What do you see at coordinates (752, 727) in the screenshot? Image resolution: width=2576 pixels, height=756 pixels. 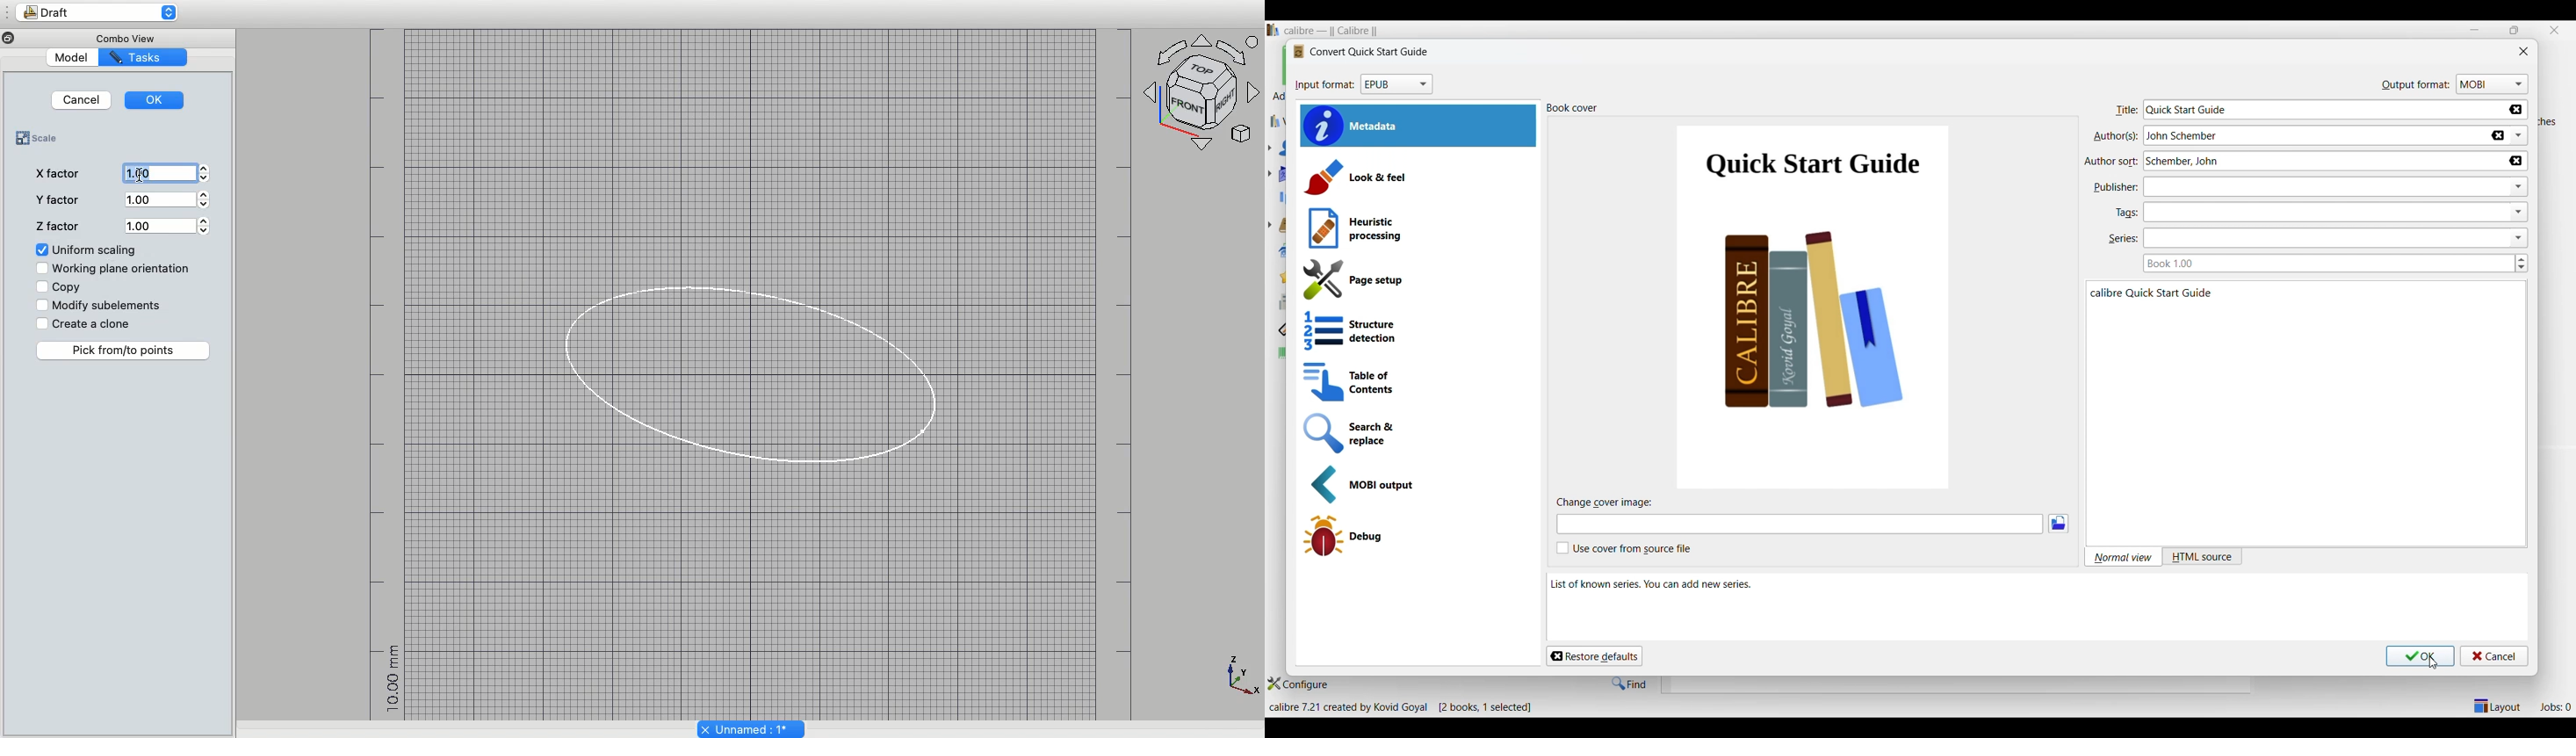 I see `Unnamed: 1` at bounding box center [752, 727].